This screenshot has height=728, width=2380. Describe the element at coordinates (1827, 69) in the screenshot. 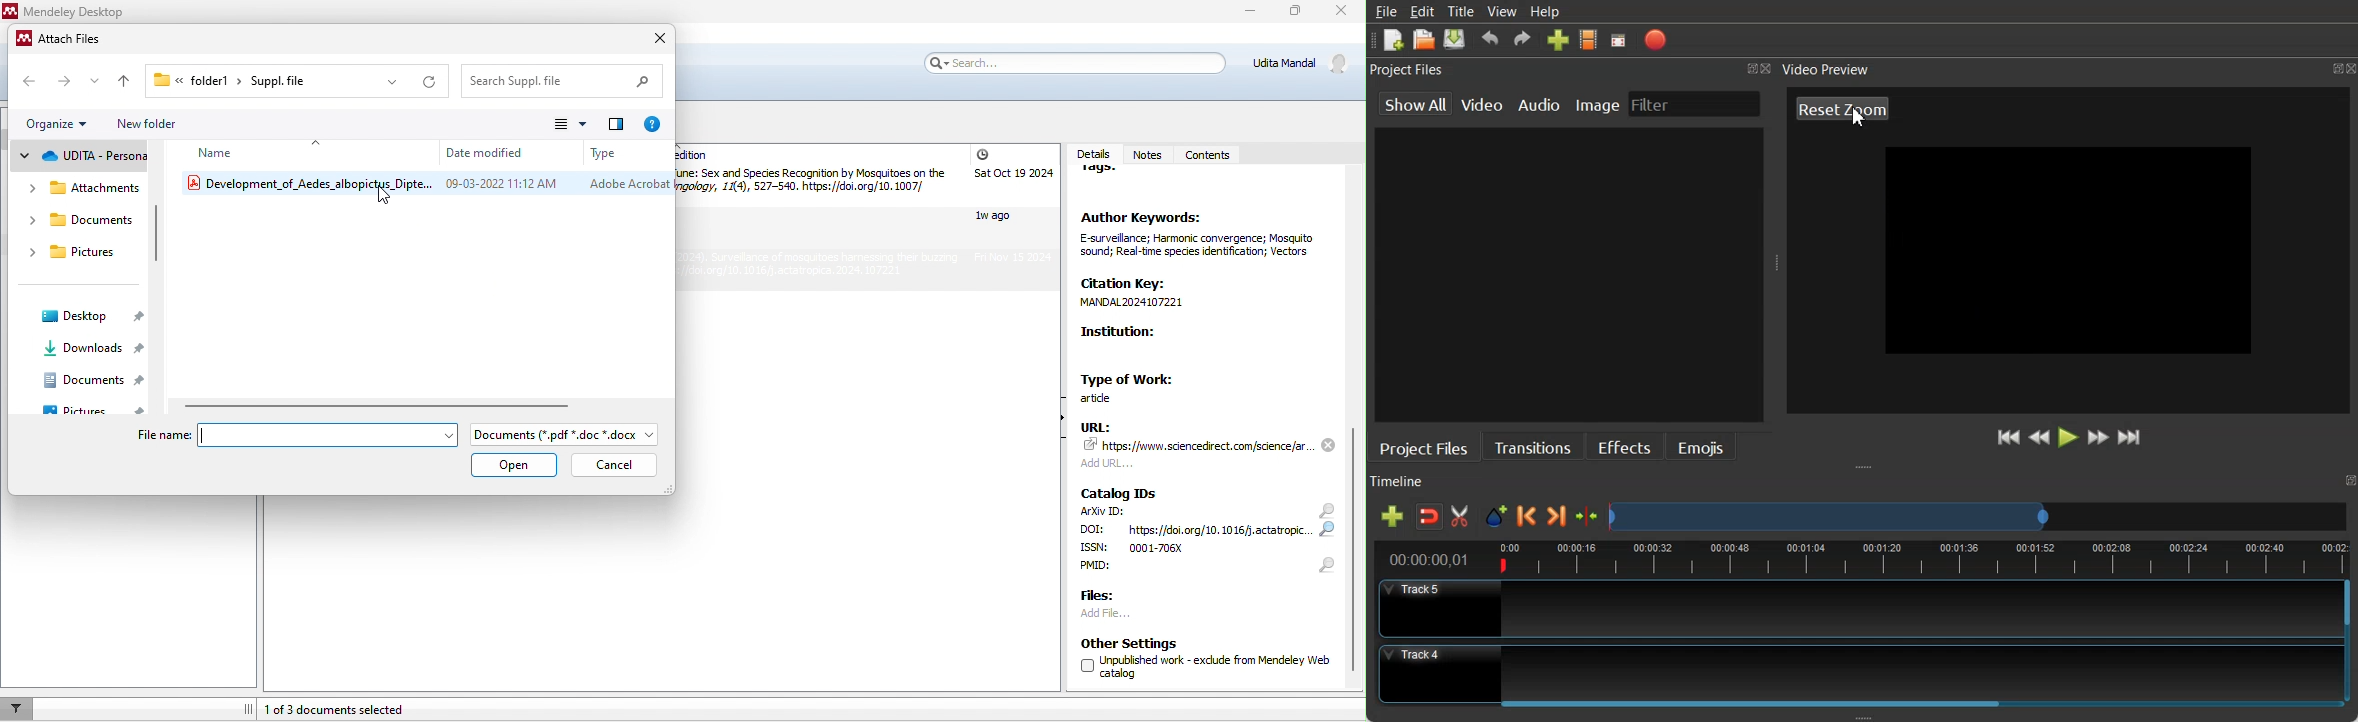

I see `Video Preview` at that location.